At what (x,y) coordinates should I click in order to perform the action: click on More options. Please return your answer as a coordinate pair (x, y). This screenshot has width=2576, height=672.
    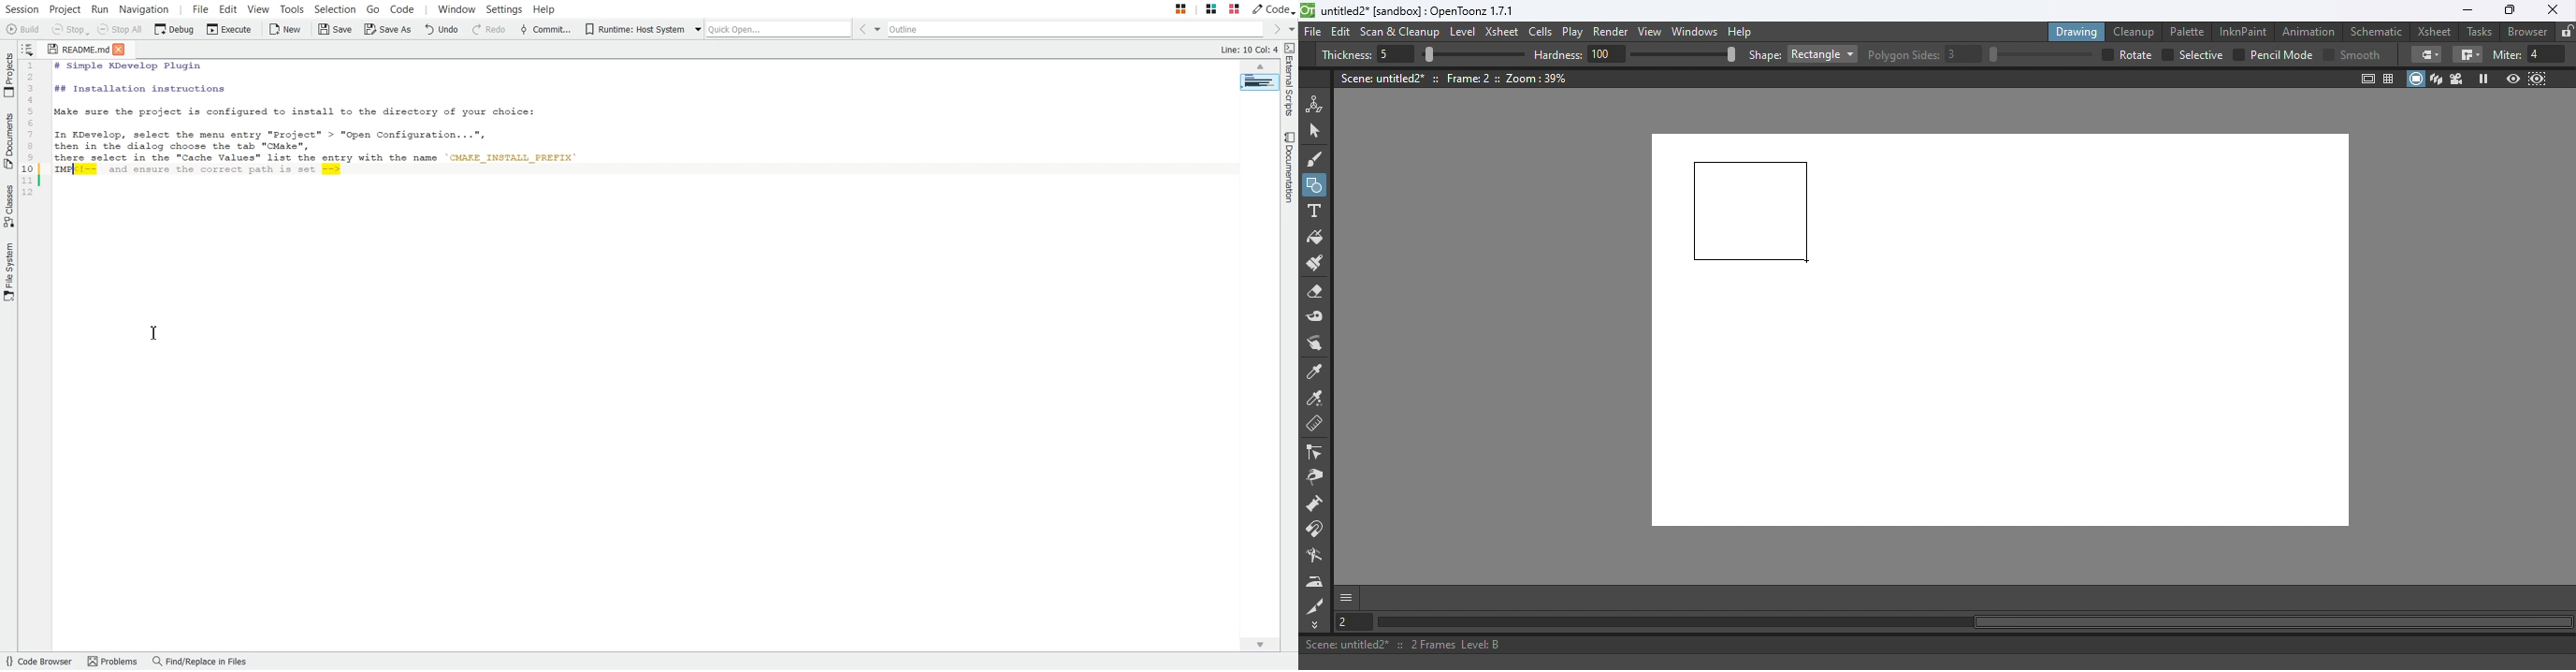
    Looking at the image, I should click on (1346, 597).